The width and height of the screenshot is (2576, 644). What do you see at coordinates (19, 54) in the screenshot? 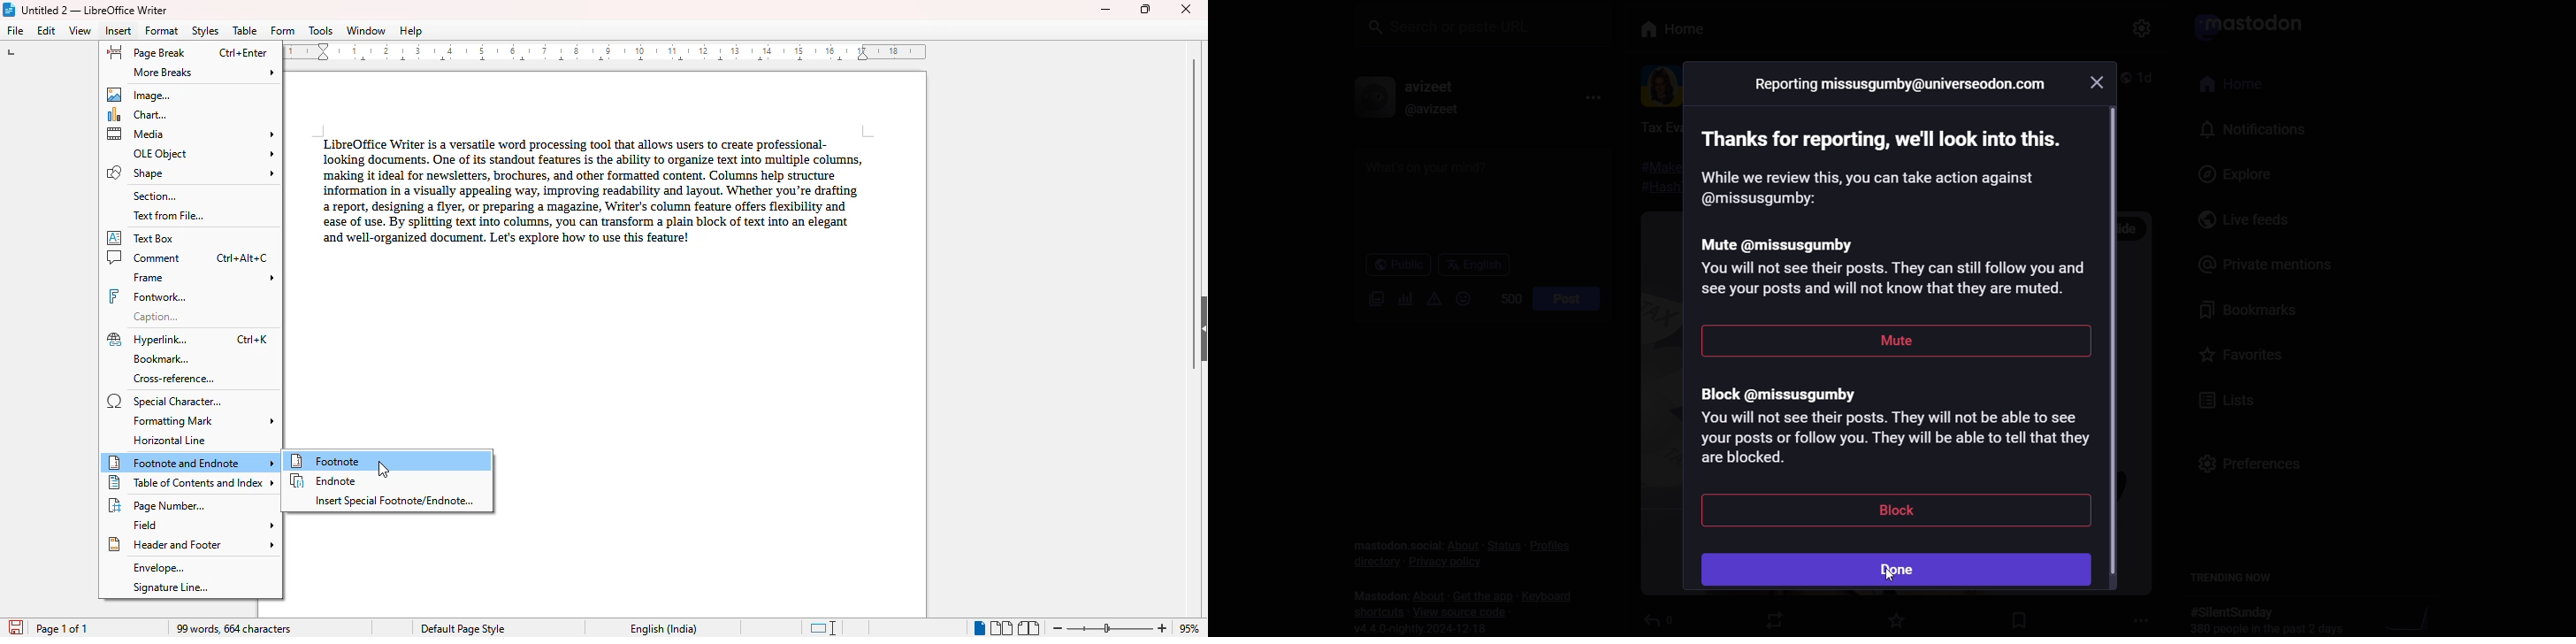
I see `tab stop` at bounding box center [19, 54].